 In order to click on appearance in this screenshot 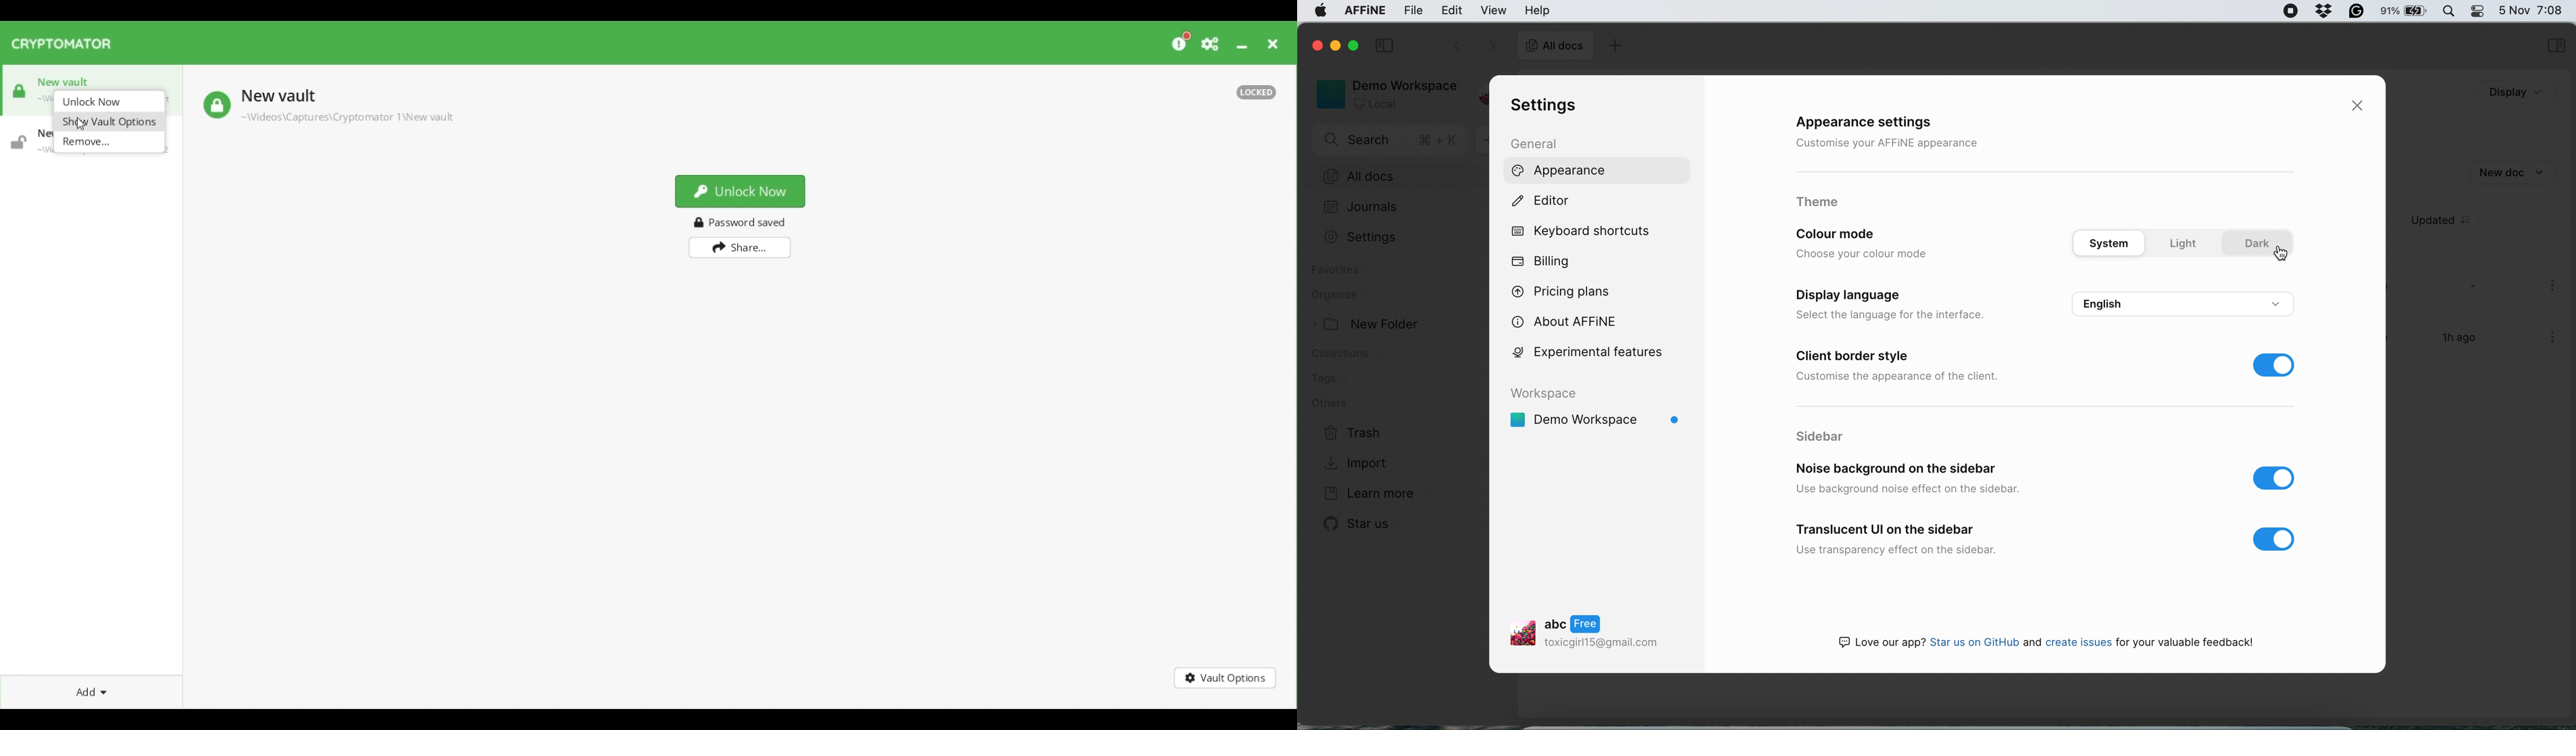, I will do `click(1561, 170)`.